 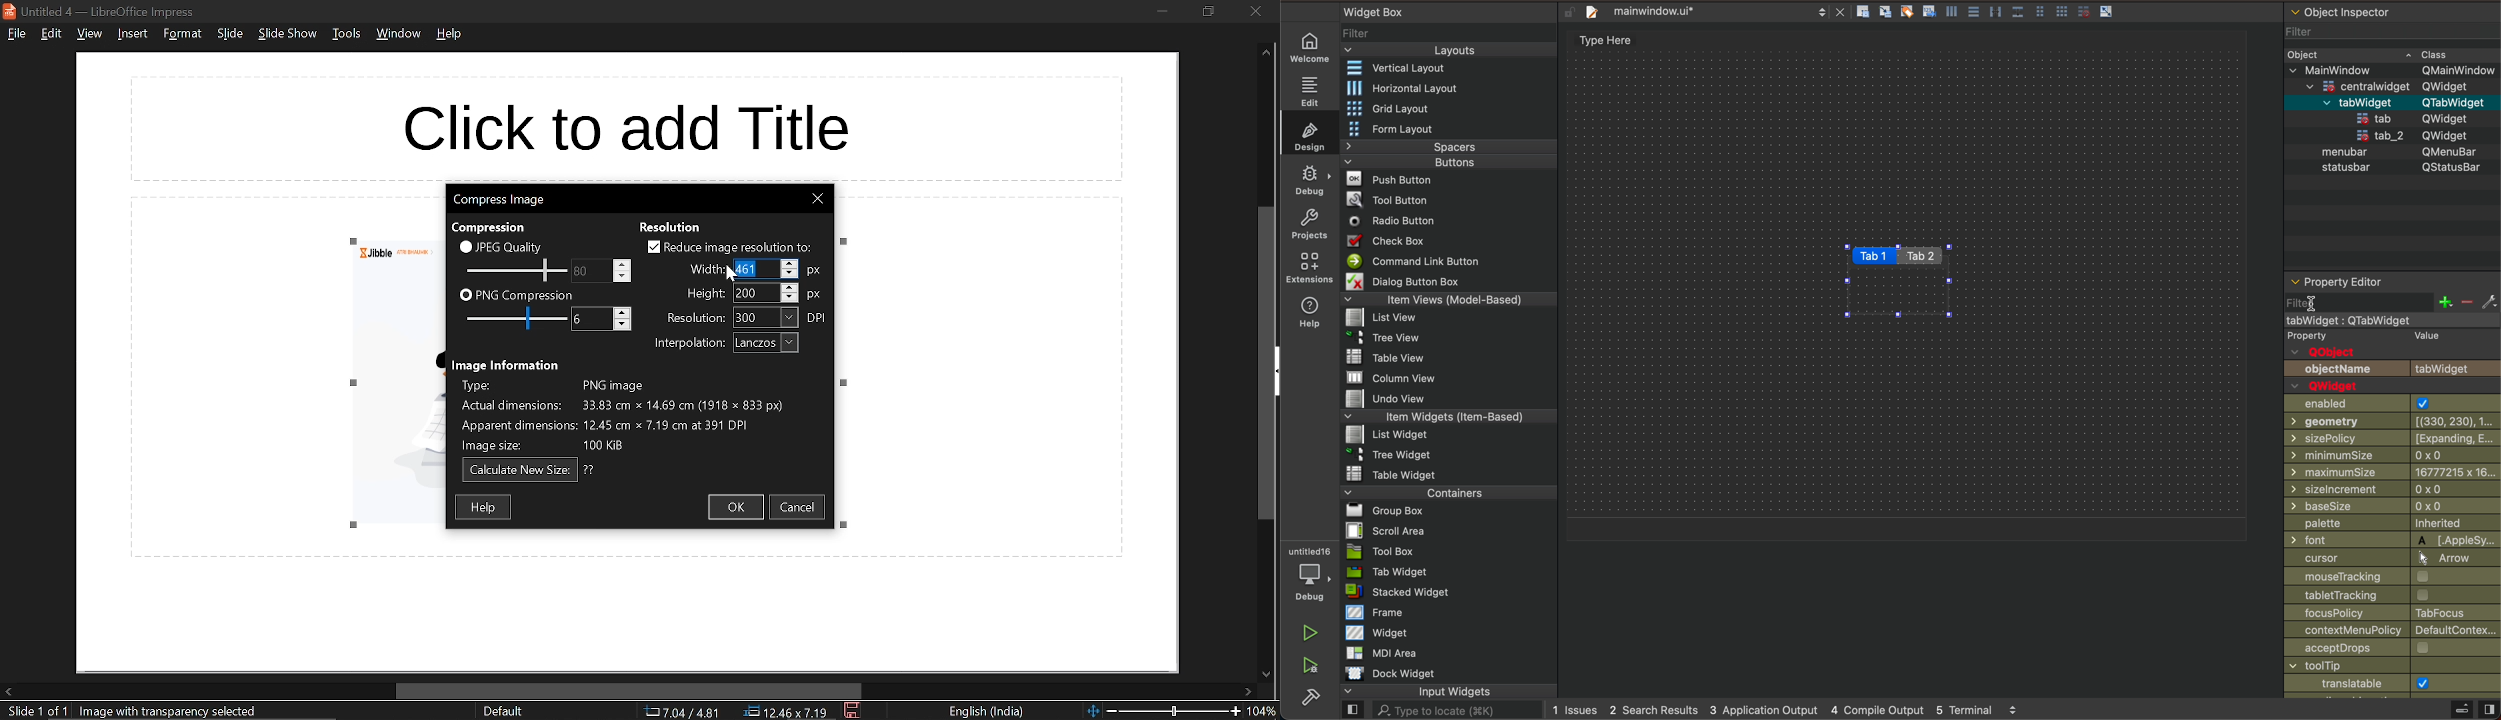 I want to click on cursor, so click(x=2391, y=559).